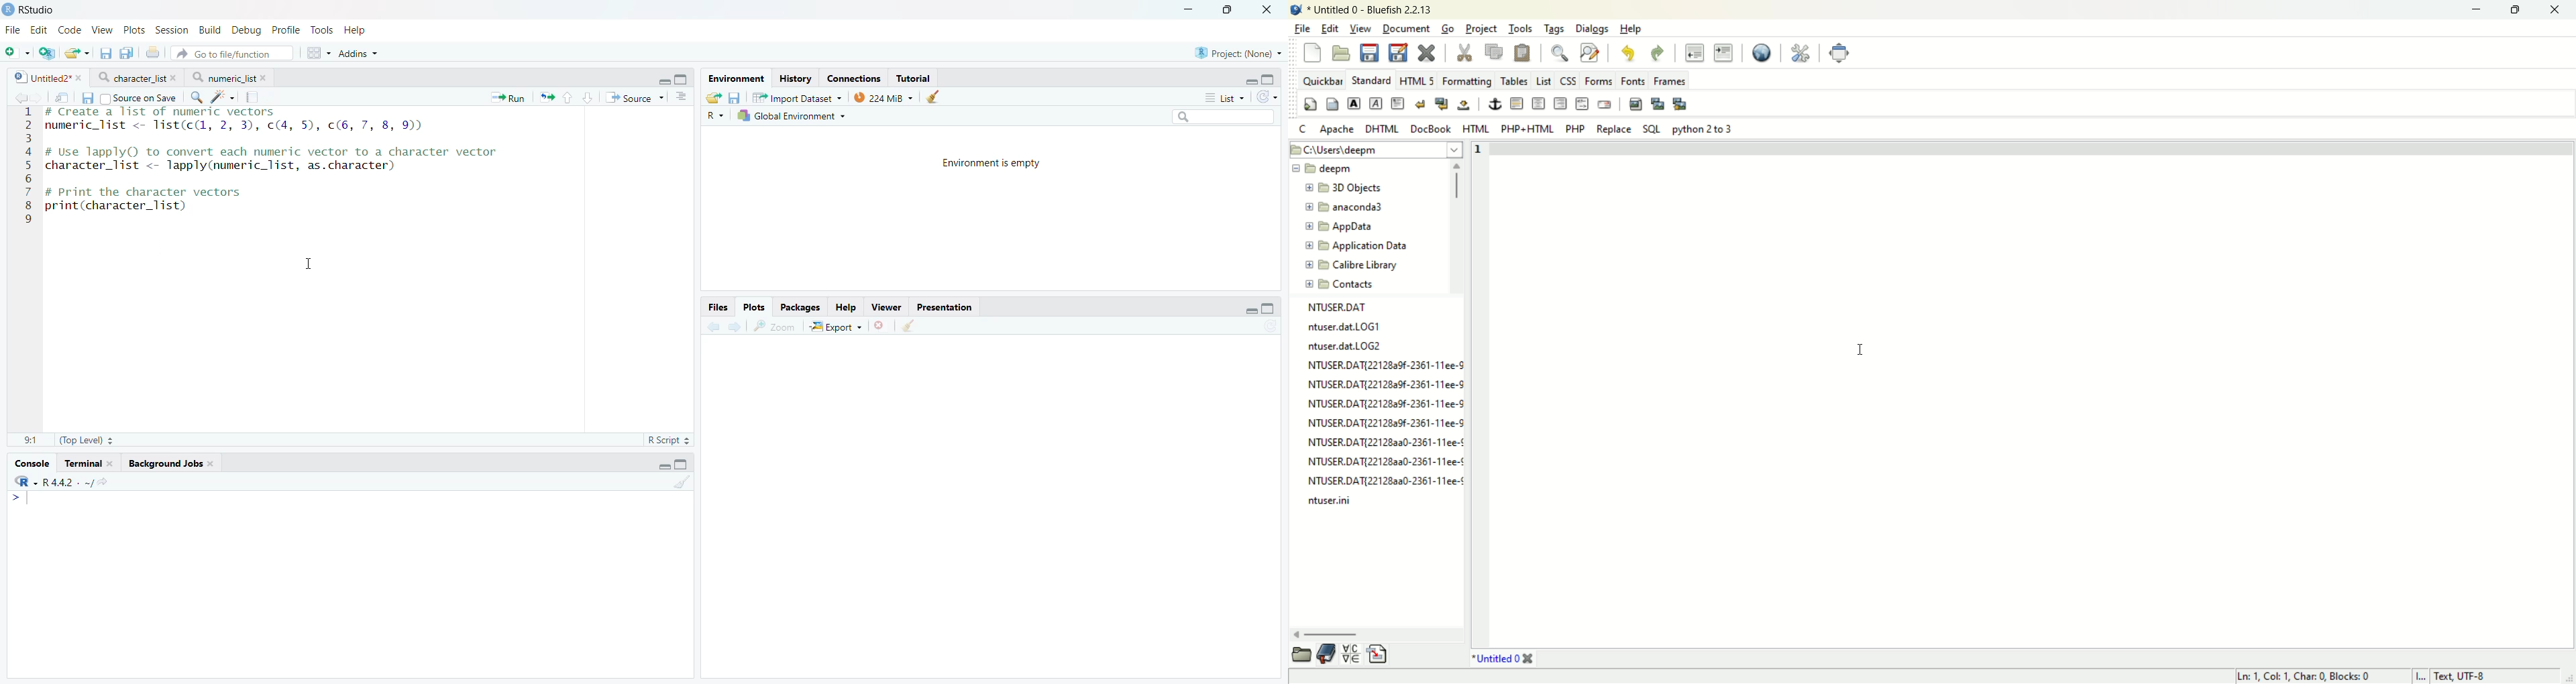 This screenshot has height=700, width=2576. What do you see at coordinates (1330, 29) in the screenshot?
I see `edit` at bounding box center [1330, 29].